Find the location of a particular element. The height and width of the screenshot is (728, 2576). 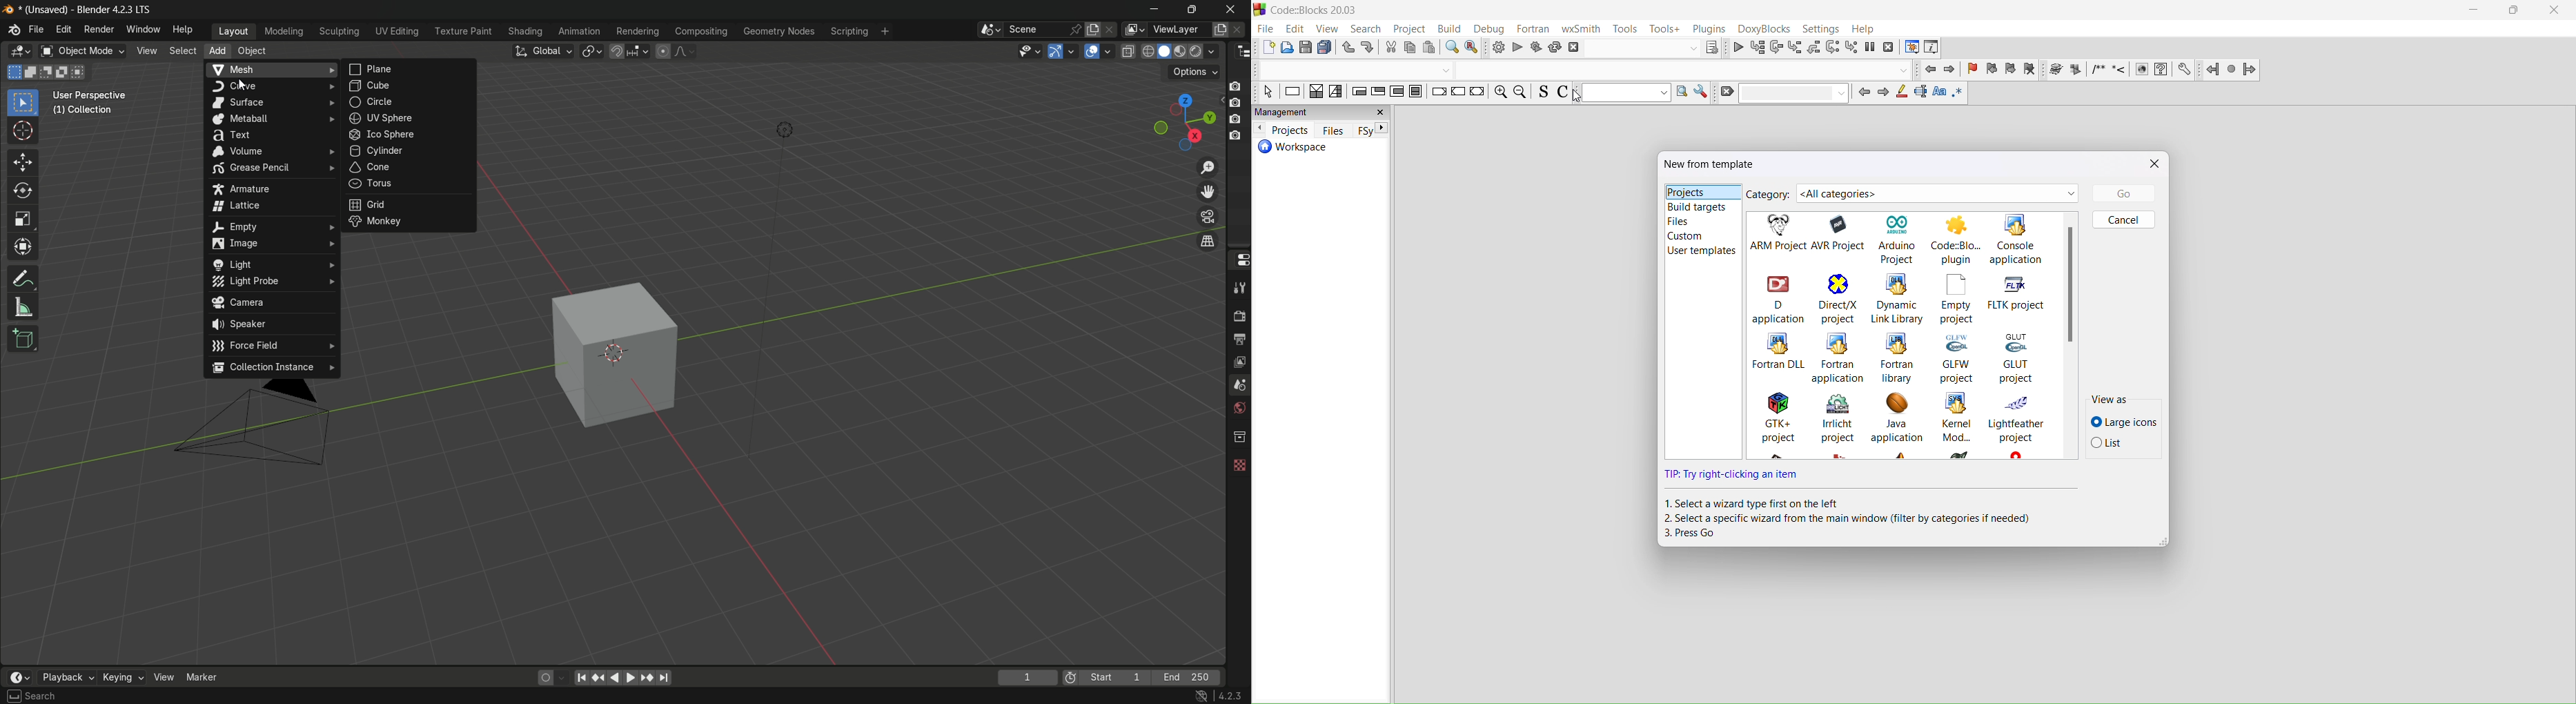

remove view layer is located at coordinates (1241, 30).